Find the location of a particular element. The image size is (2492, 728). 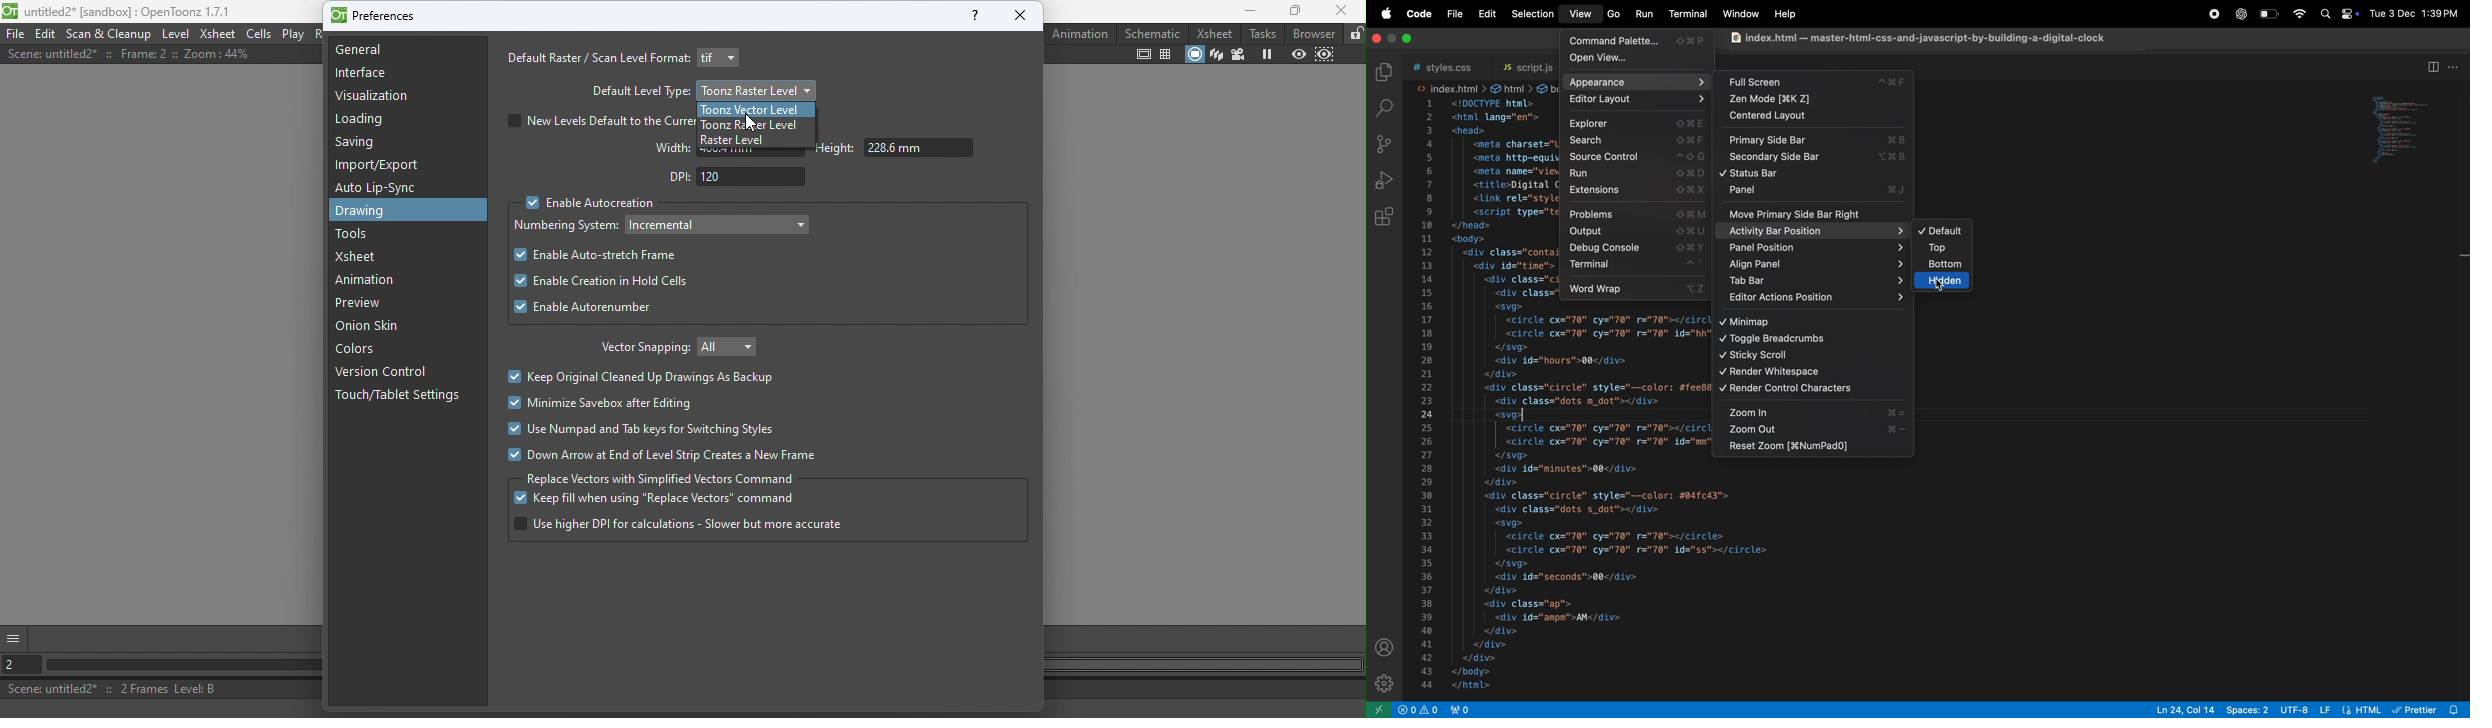

Replace vectors with simplified command is located at coordinates (662, 479).